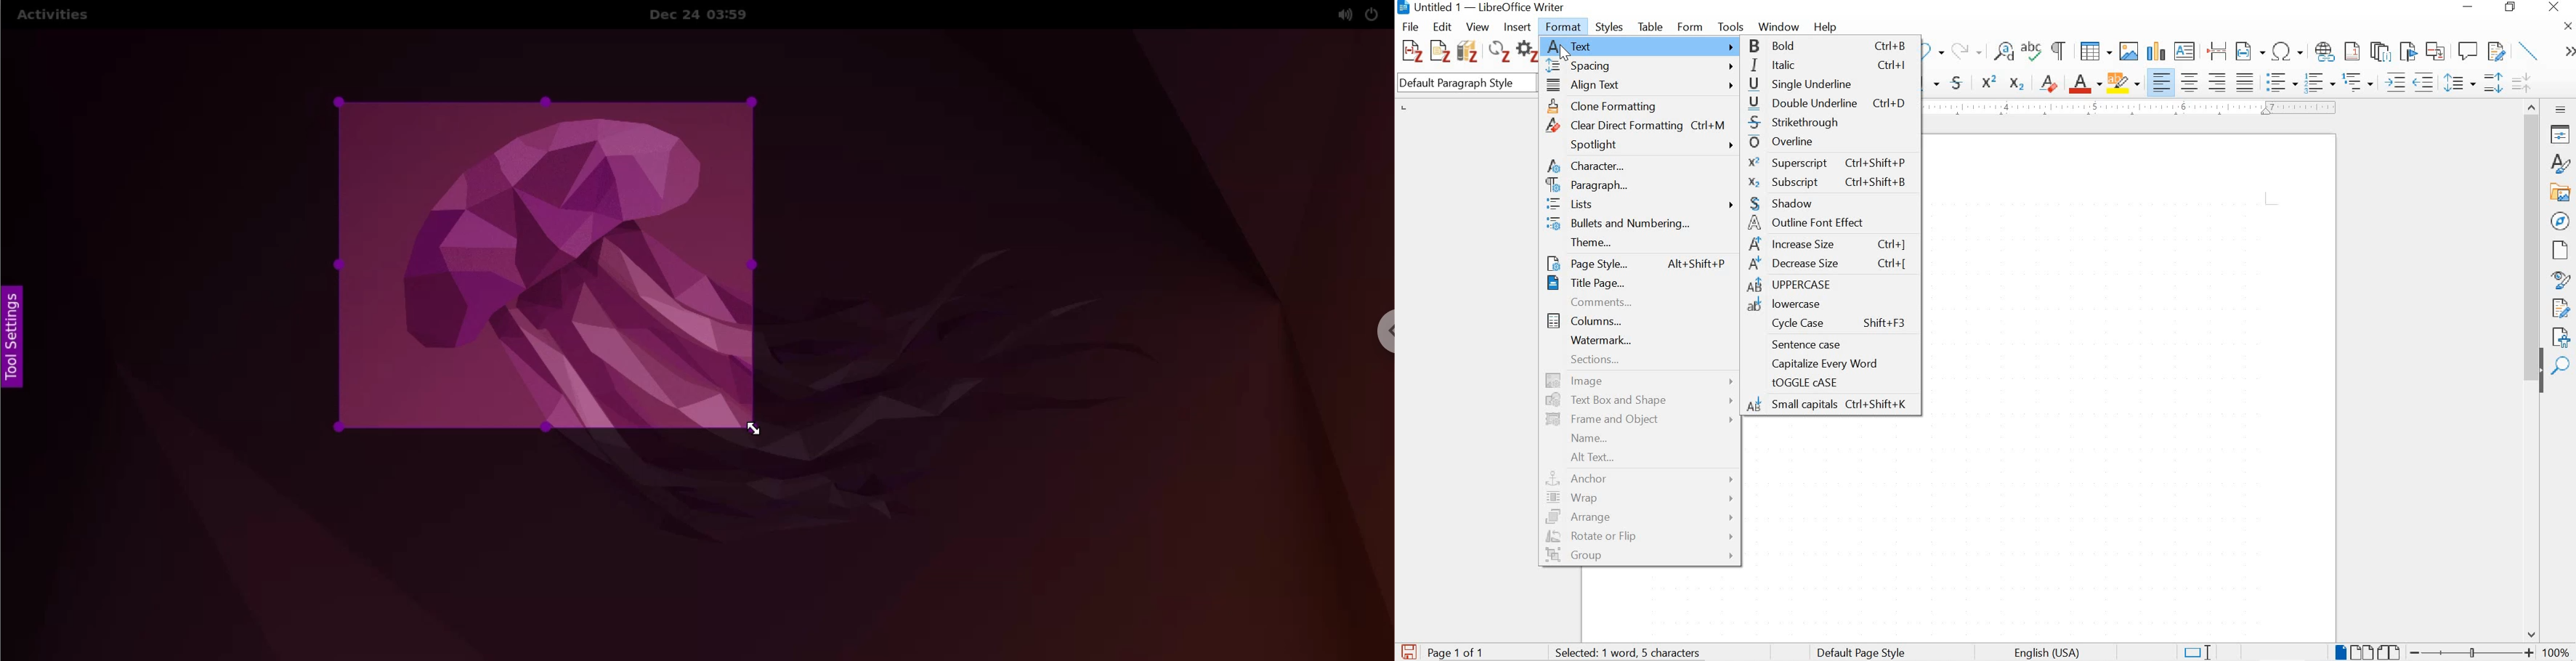 The width and height of the screenshot is (2576, 672). Describe the element at coordinates (1639, 438) in the screenshot. I see `name` at that location.